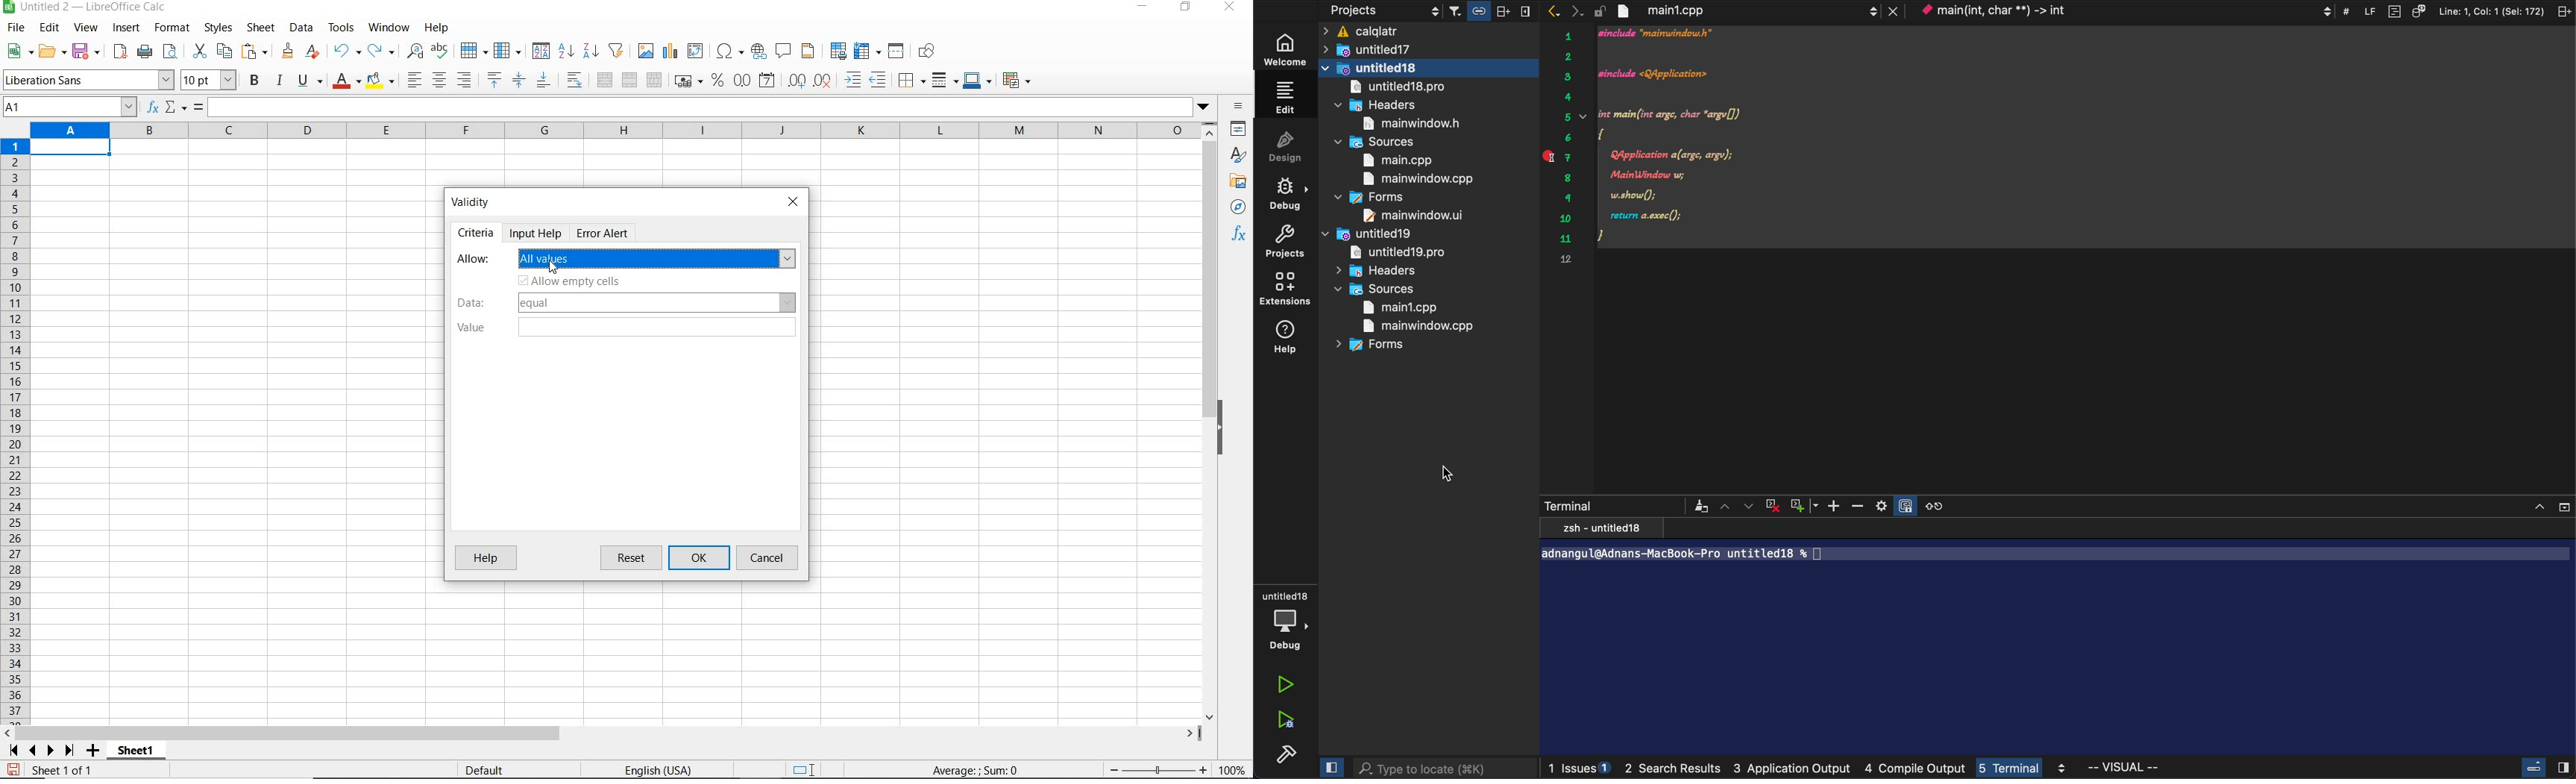 The width and height of the screenshot is (2576, 784). Describe the element at coordinates (768, 80) in the screenshot. I see `format as date` at that location.